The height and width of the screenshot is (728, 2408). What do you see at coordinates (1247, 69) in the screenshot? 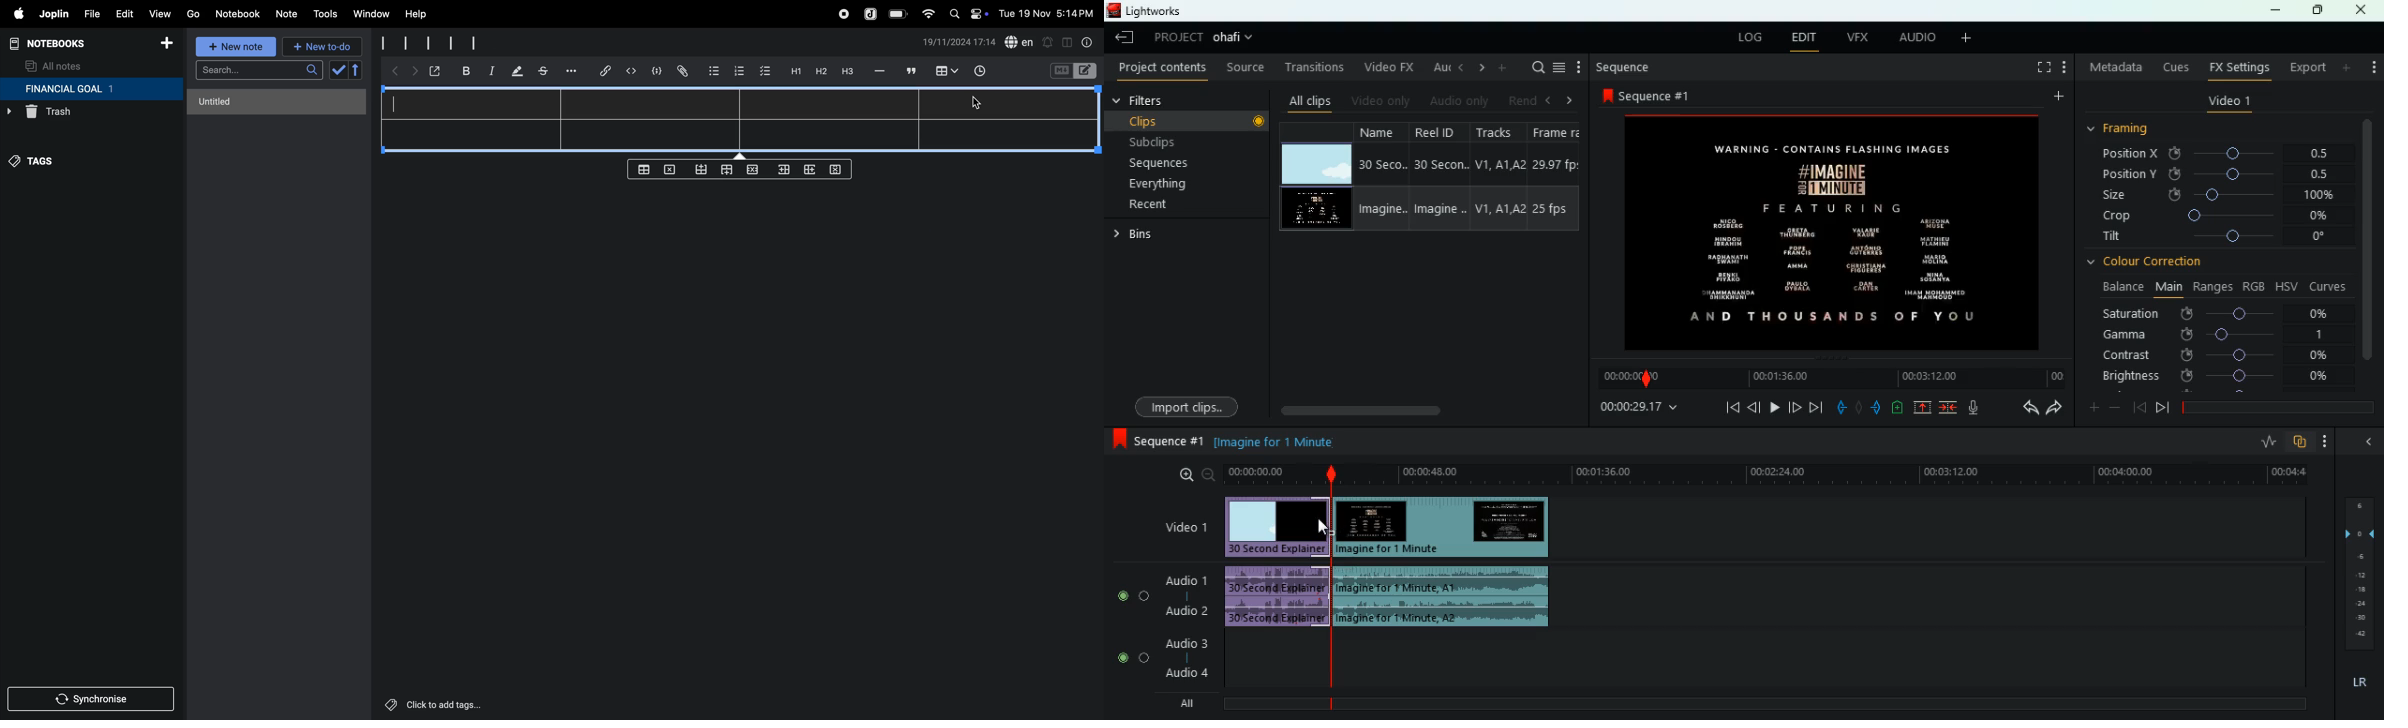
I see `source` at bounding box center [1247, 69].